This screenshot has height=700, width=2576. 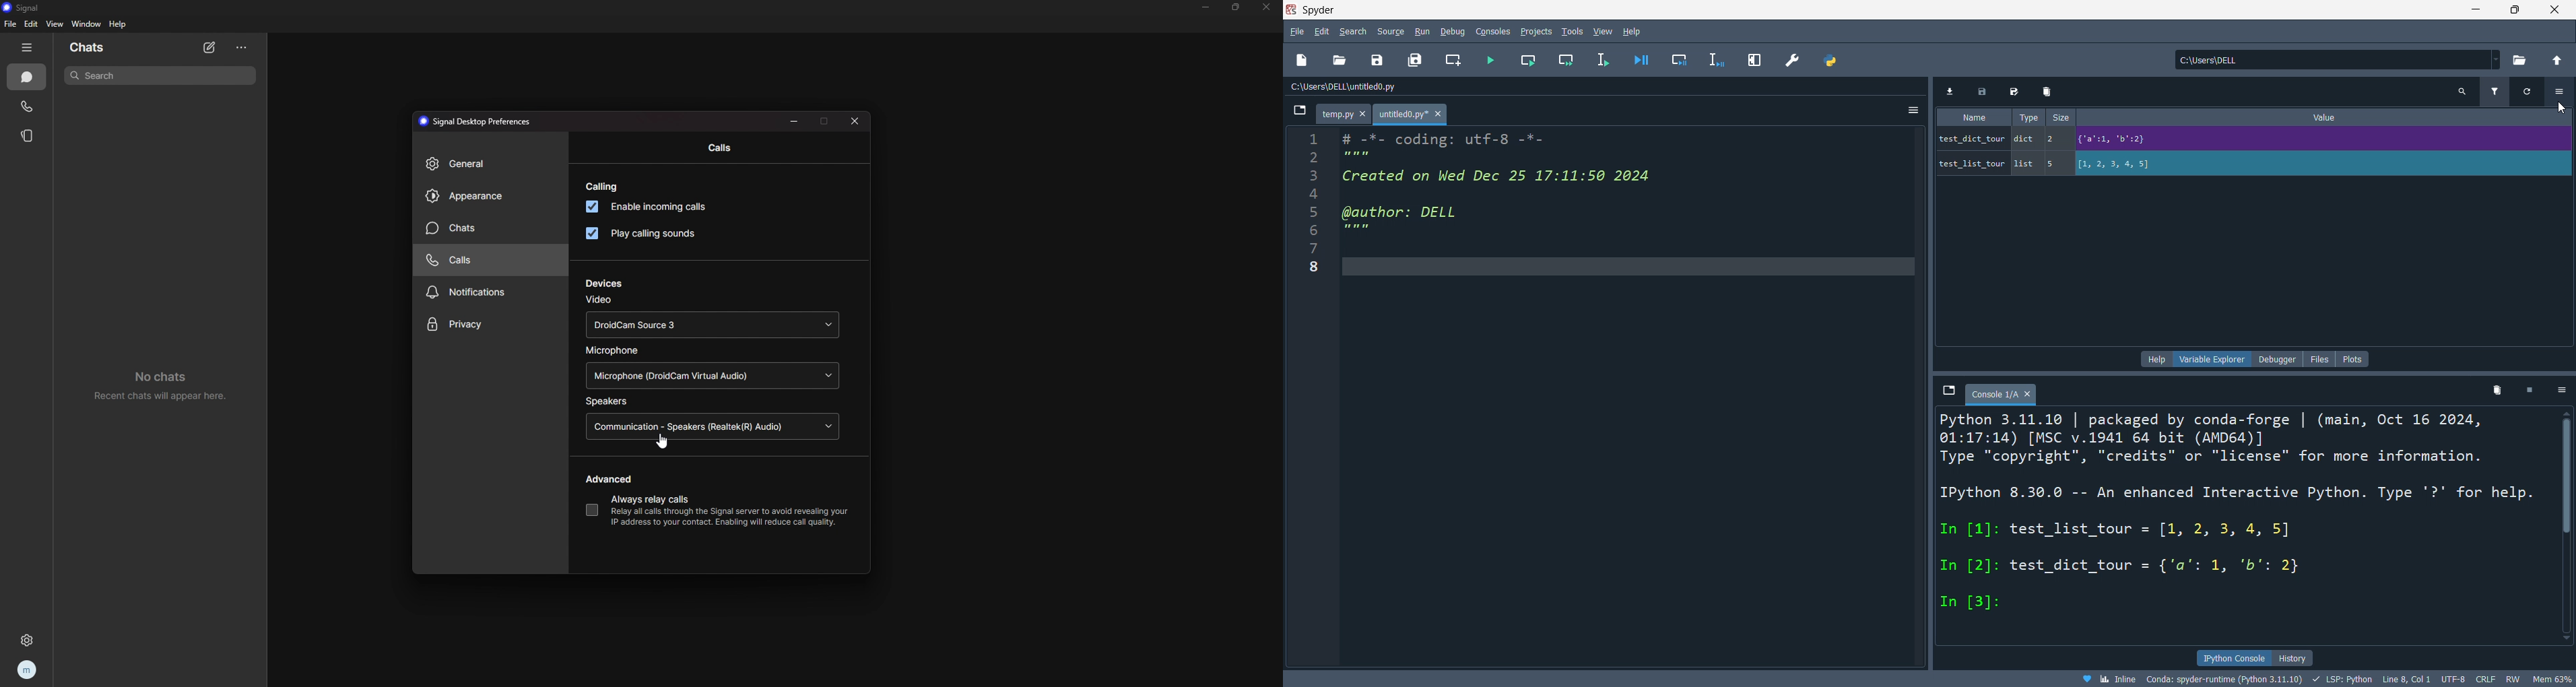 What do you see at coordinates (2466, 93) in the screenshot?
I see `search` at bounding box center [2466, 93].